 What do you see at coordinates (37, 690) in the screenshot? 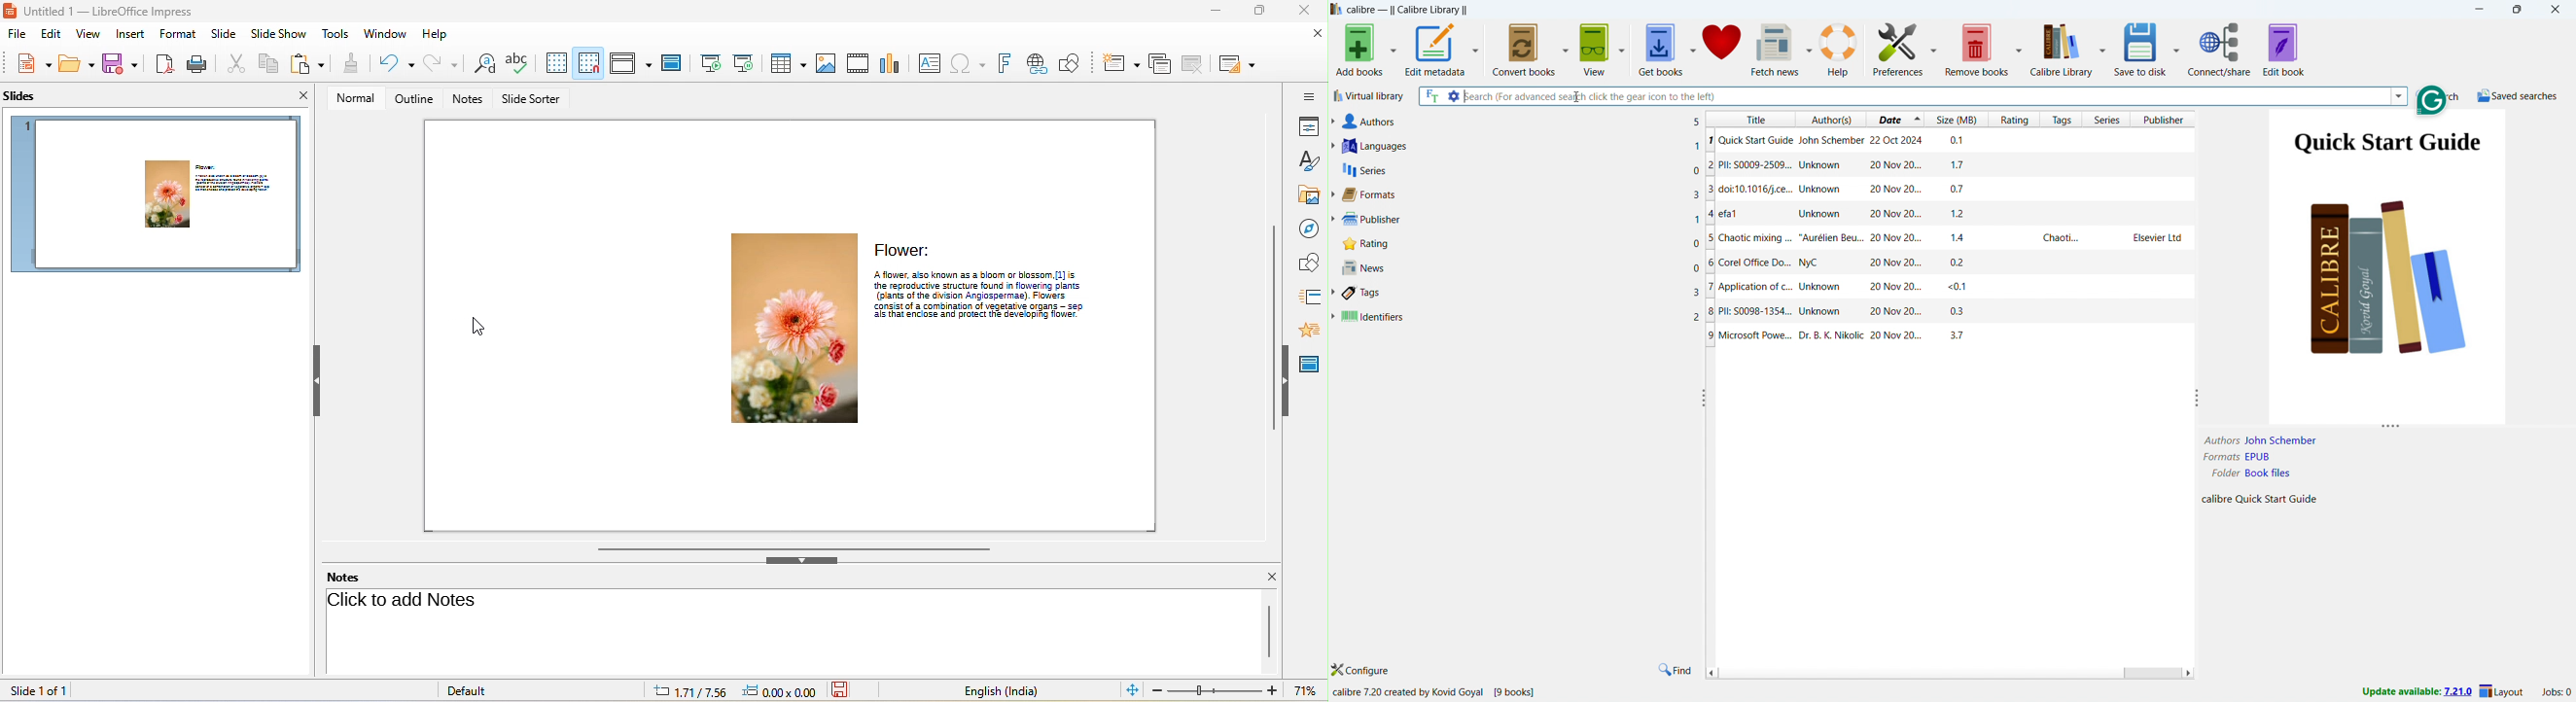
I see `slide 1 of 1` at bounding box center [37, 690].